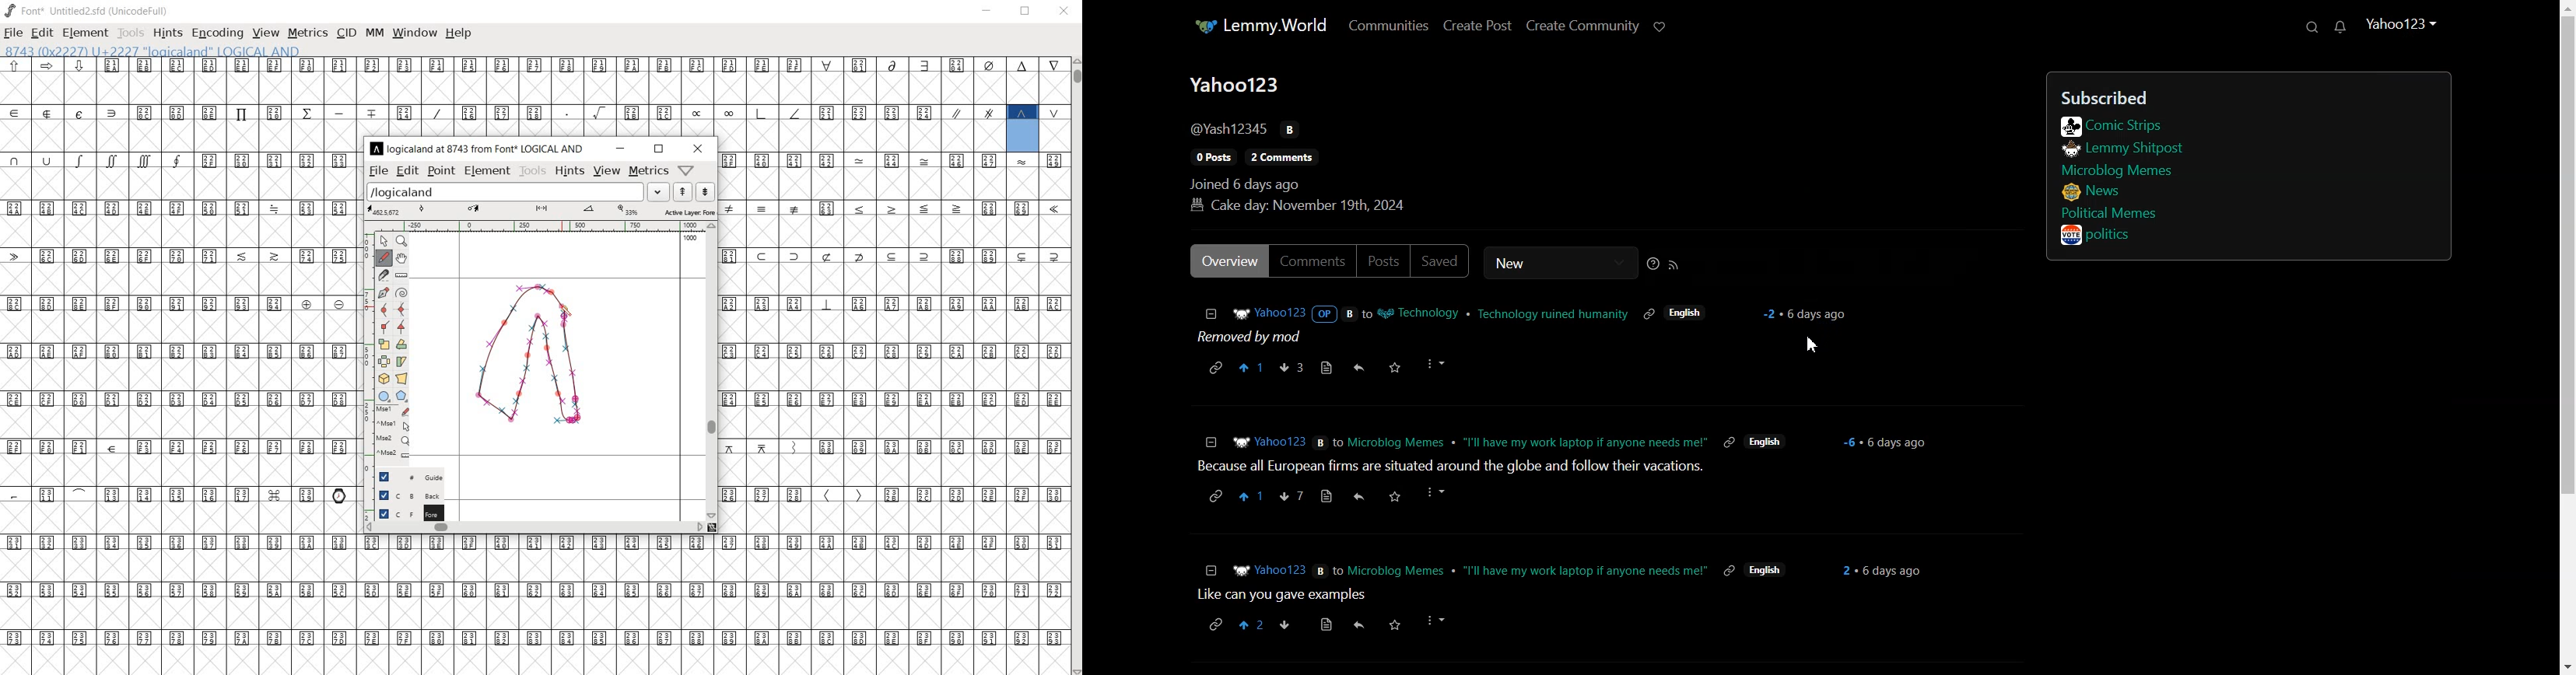 The image size is (2576, 700). Describe the element at coordinates (1674, 264) in the screenshot. I see `RSS` at that location.